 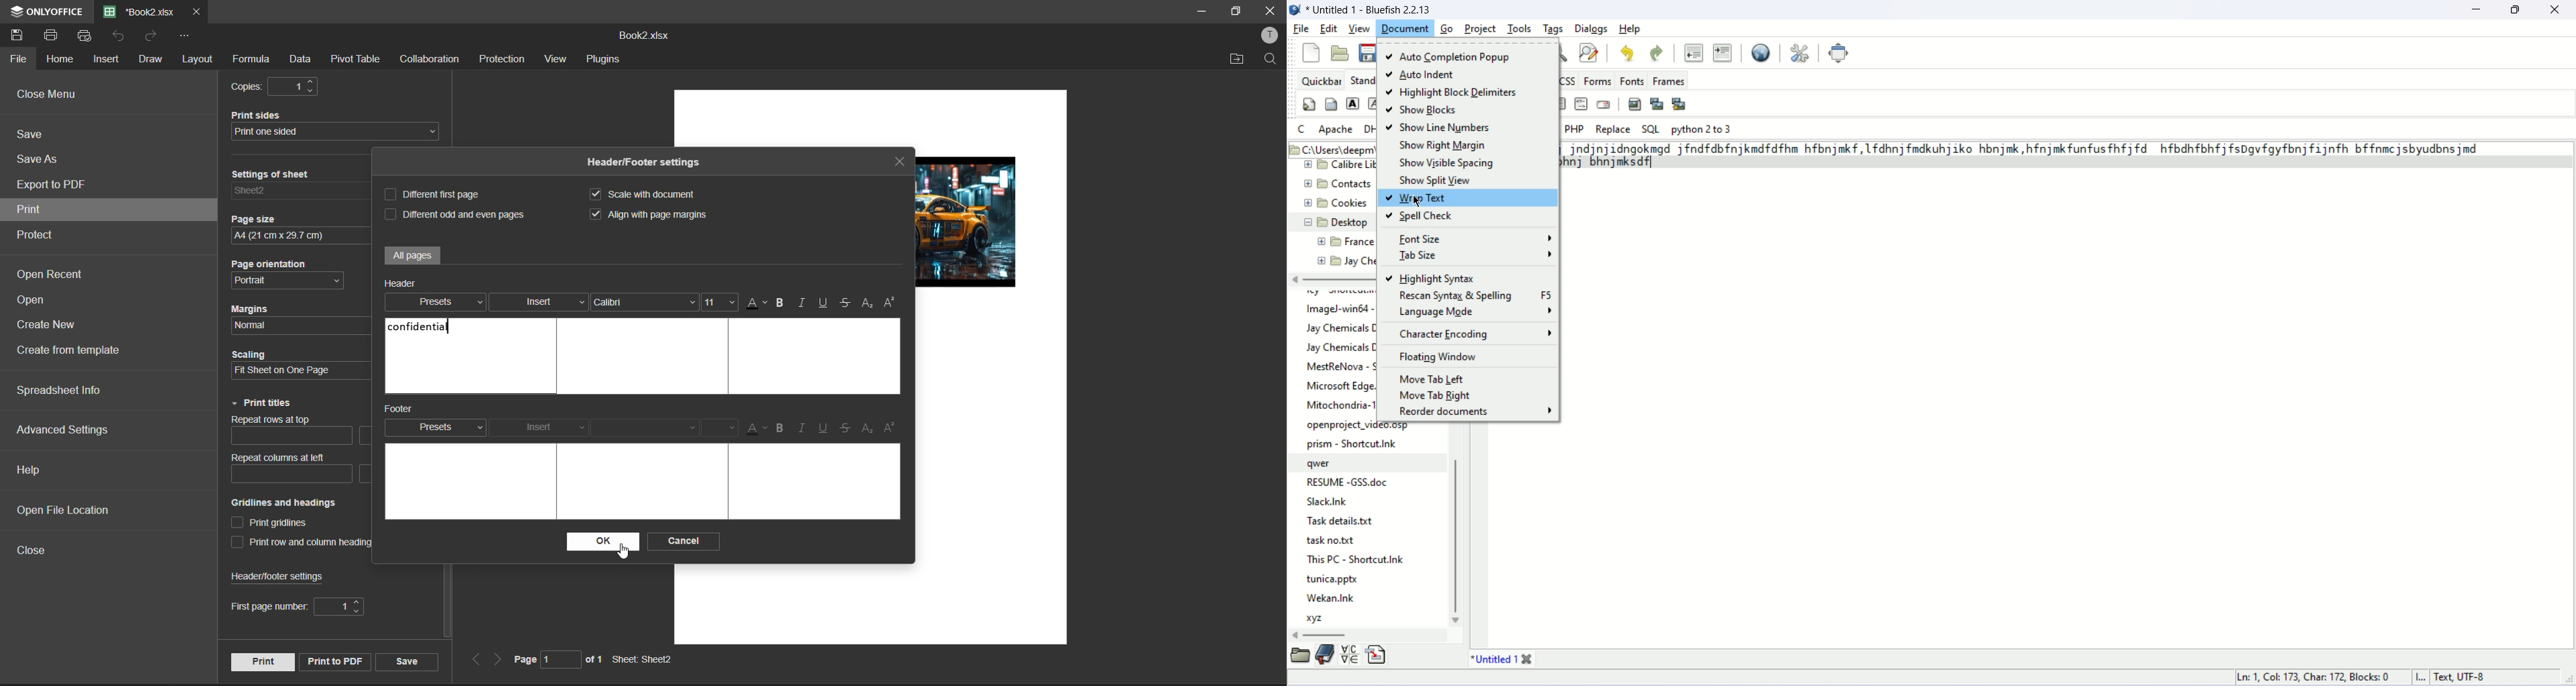 What do you see at coordinates (1657, 103) in the screenshot?
I see `insert thumbnail` at bounding box center [1657, 103].